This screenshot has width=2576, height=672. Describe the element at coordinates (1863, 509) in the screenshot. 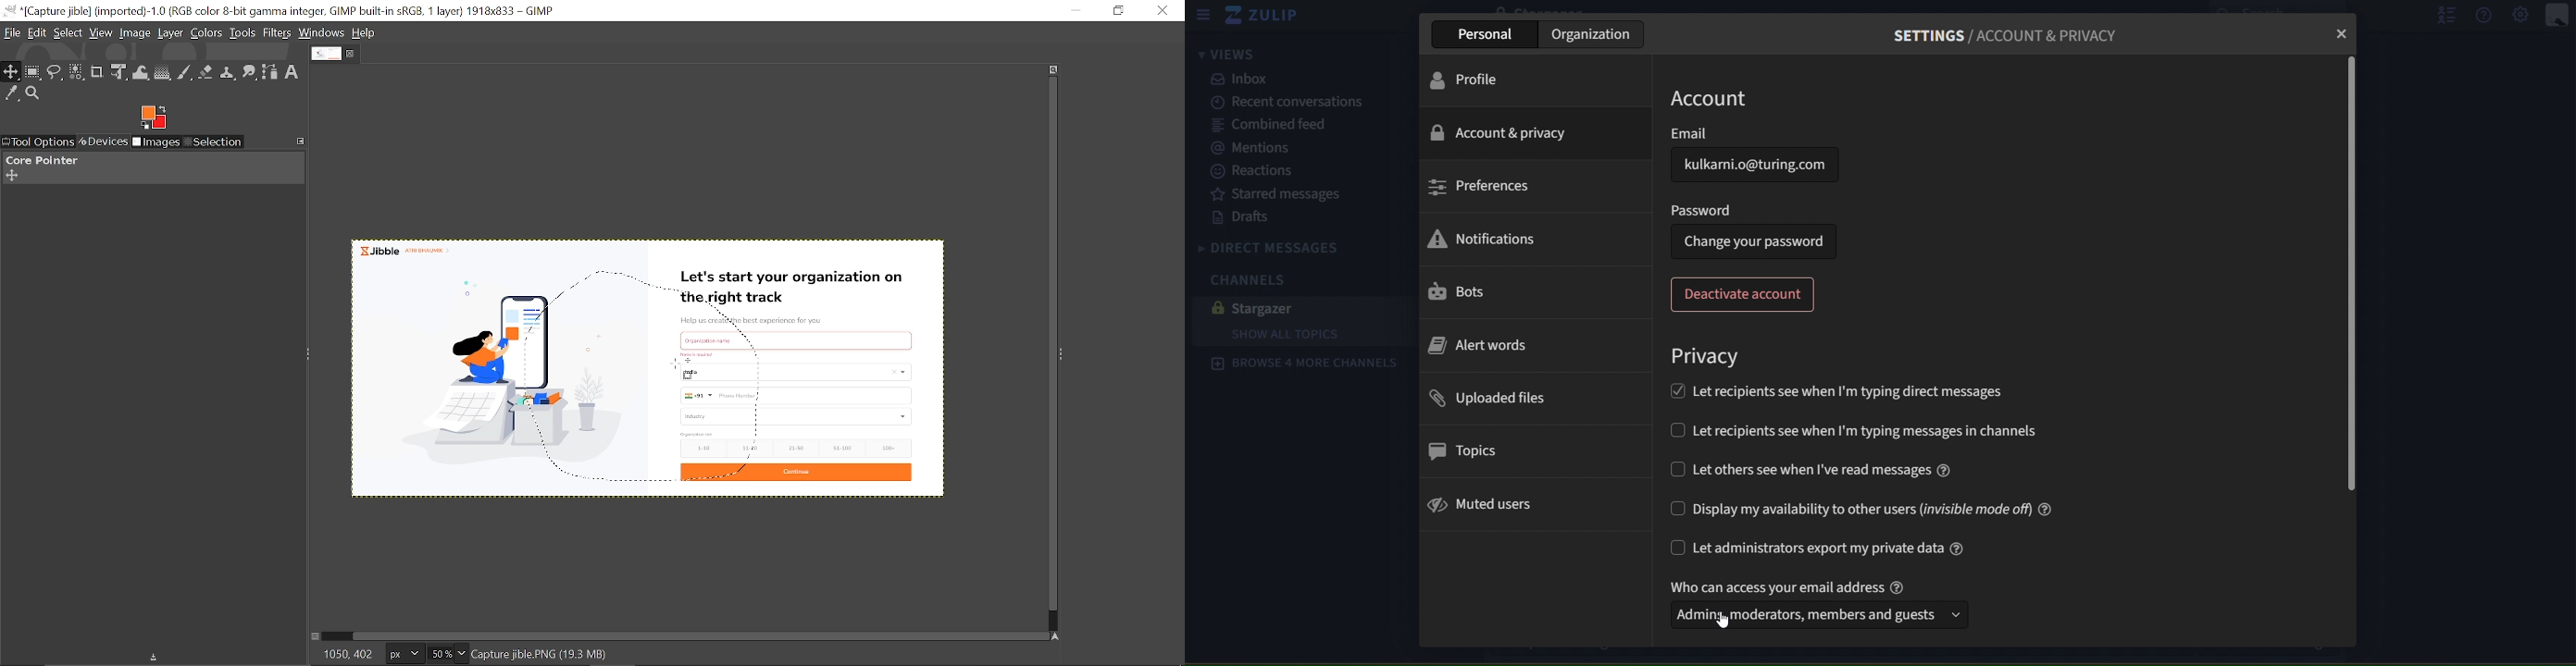

I see `display my availability to other users ` at that location.